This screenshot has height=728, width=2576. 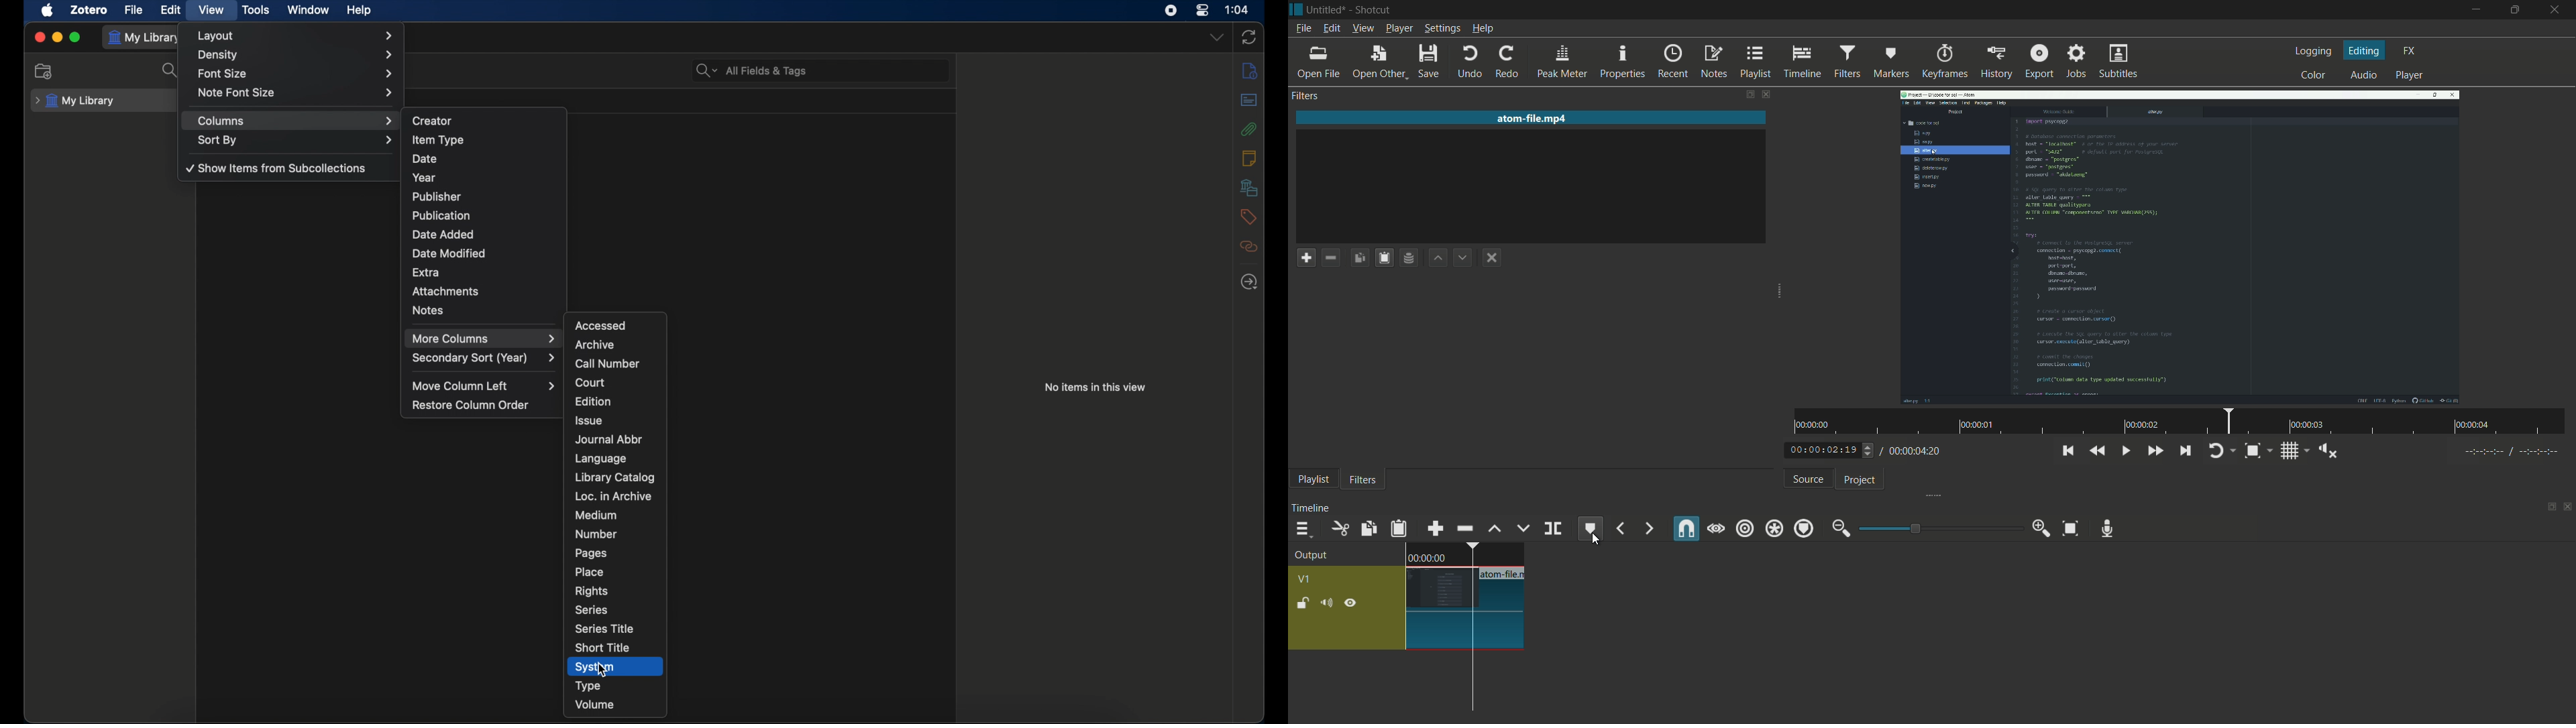 What do you see at coordinates (1749, 95) in the screenshot?
I see `change layout` at bounding box center [1749, 95].